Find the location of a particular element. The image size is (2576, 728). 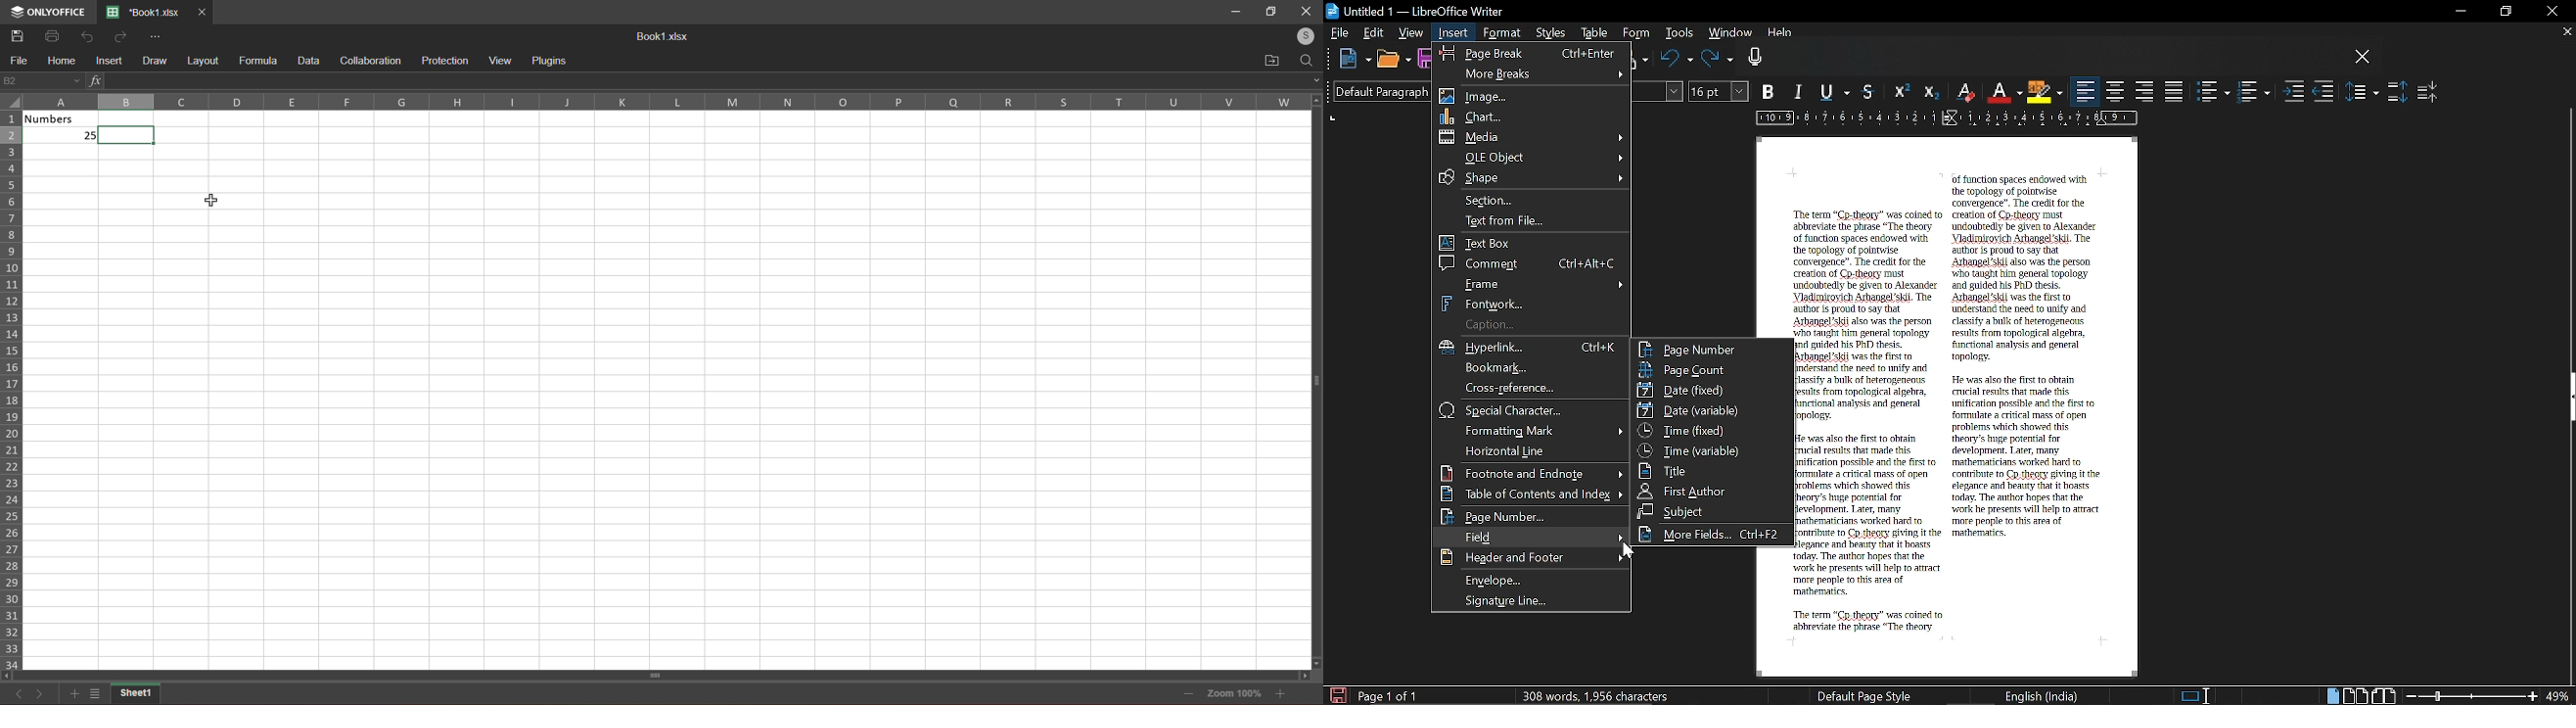

Edit is located at coordinates (1375, 32).